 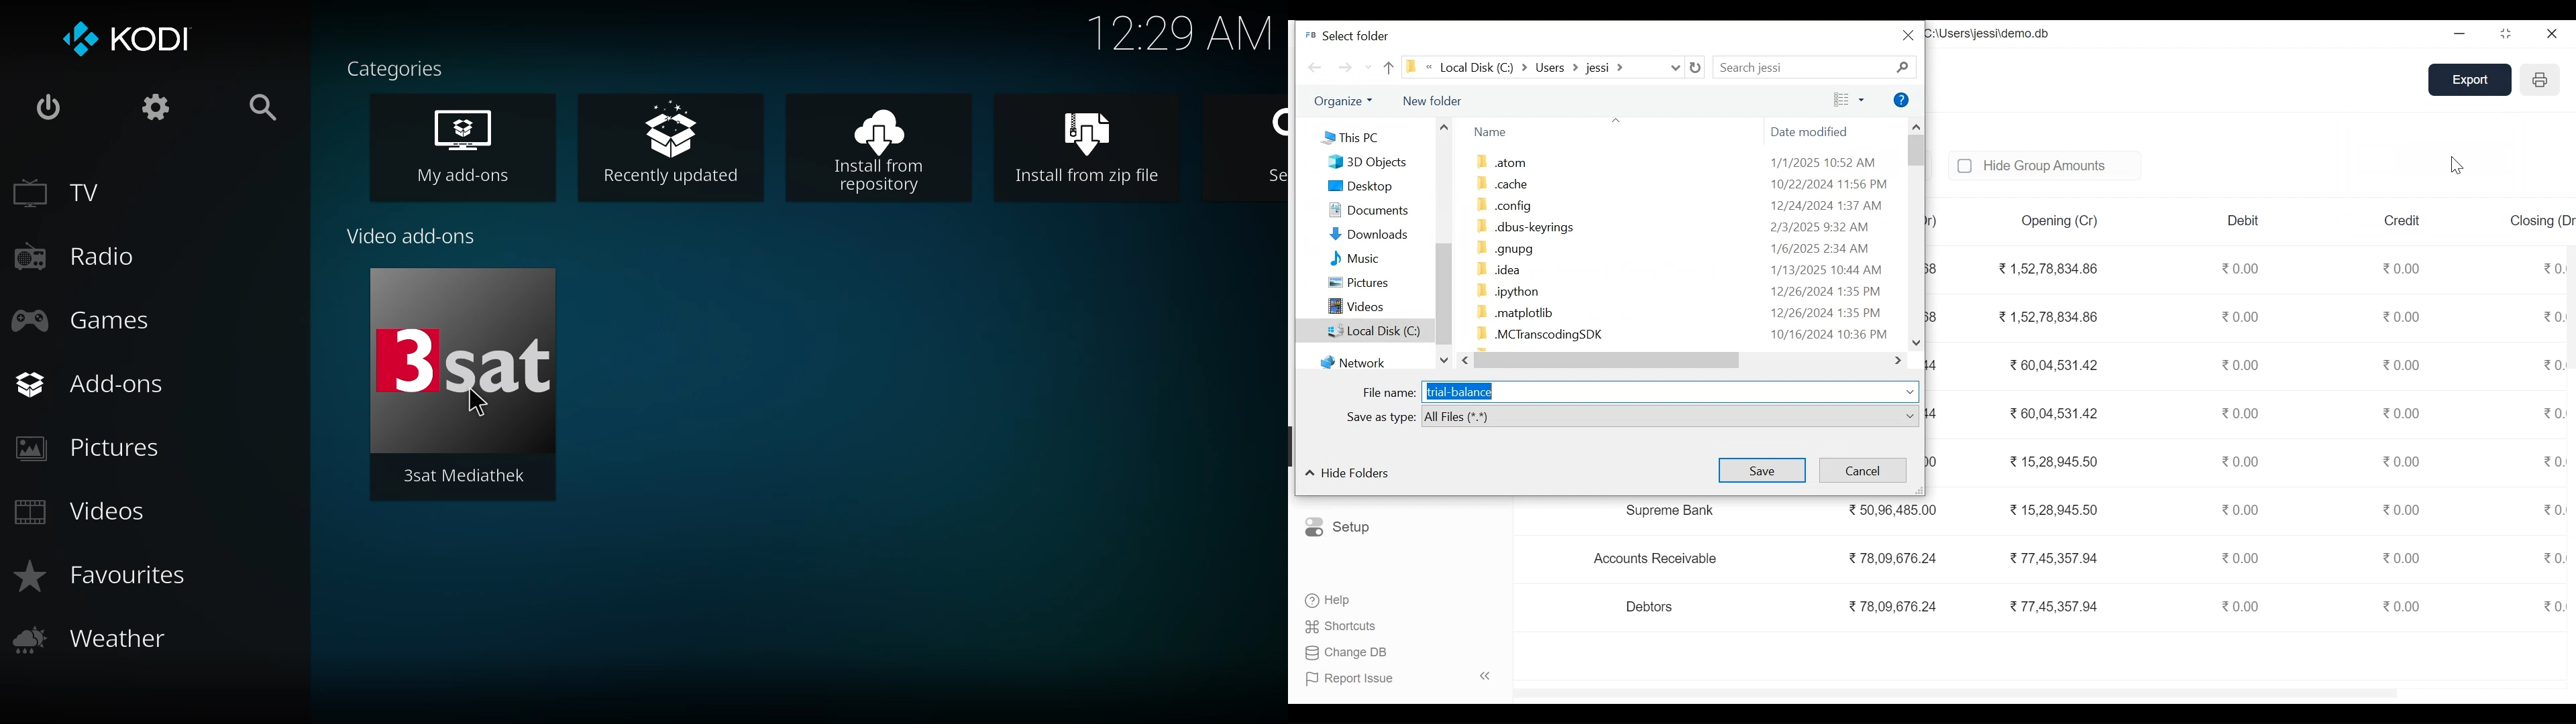 I want to click on Save, so click(x=1763, y=469).